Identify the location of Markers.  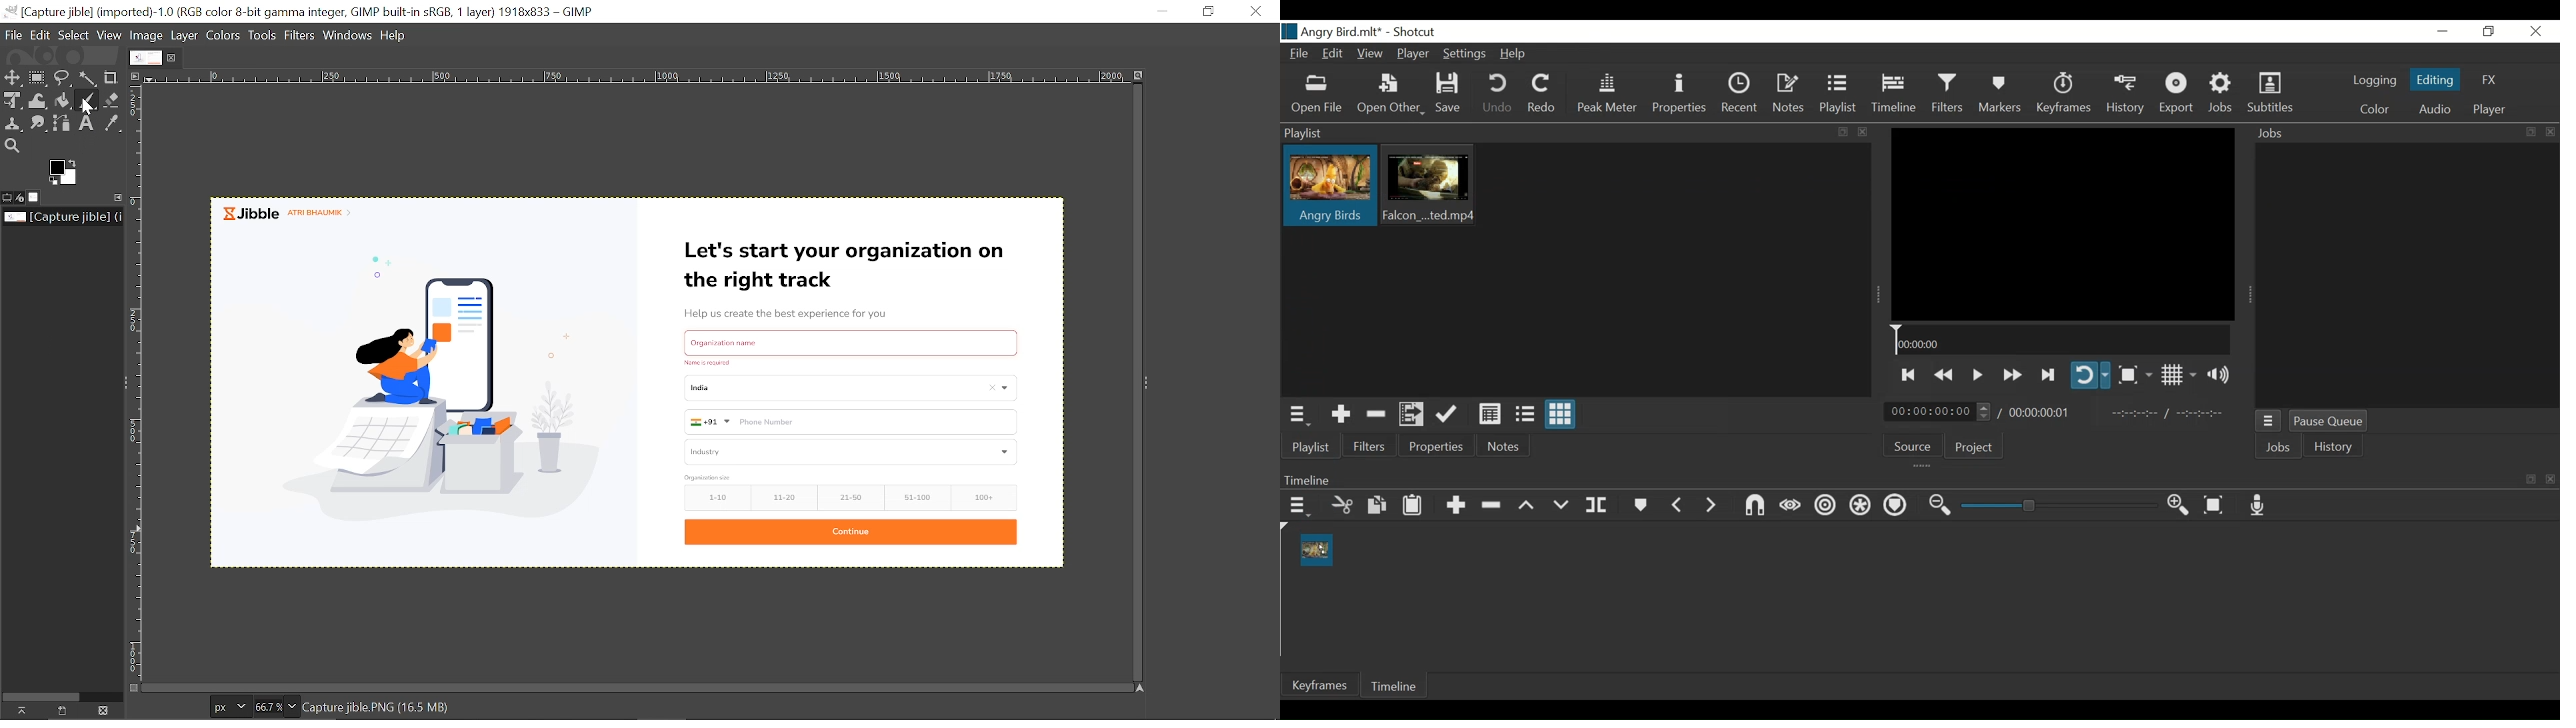
(1999, 95).